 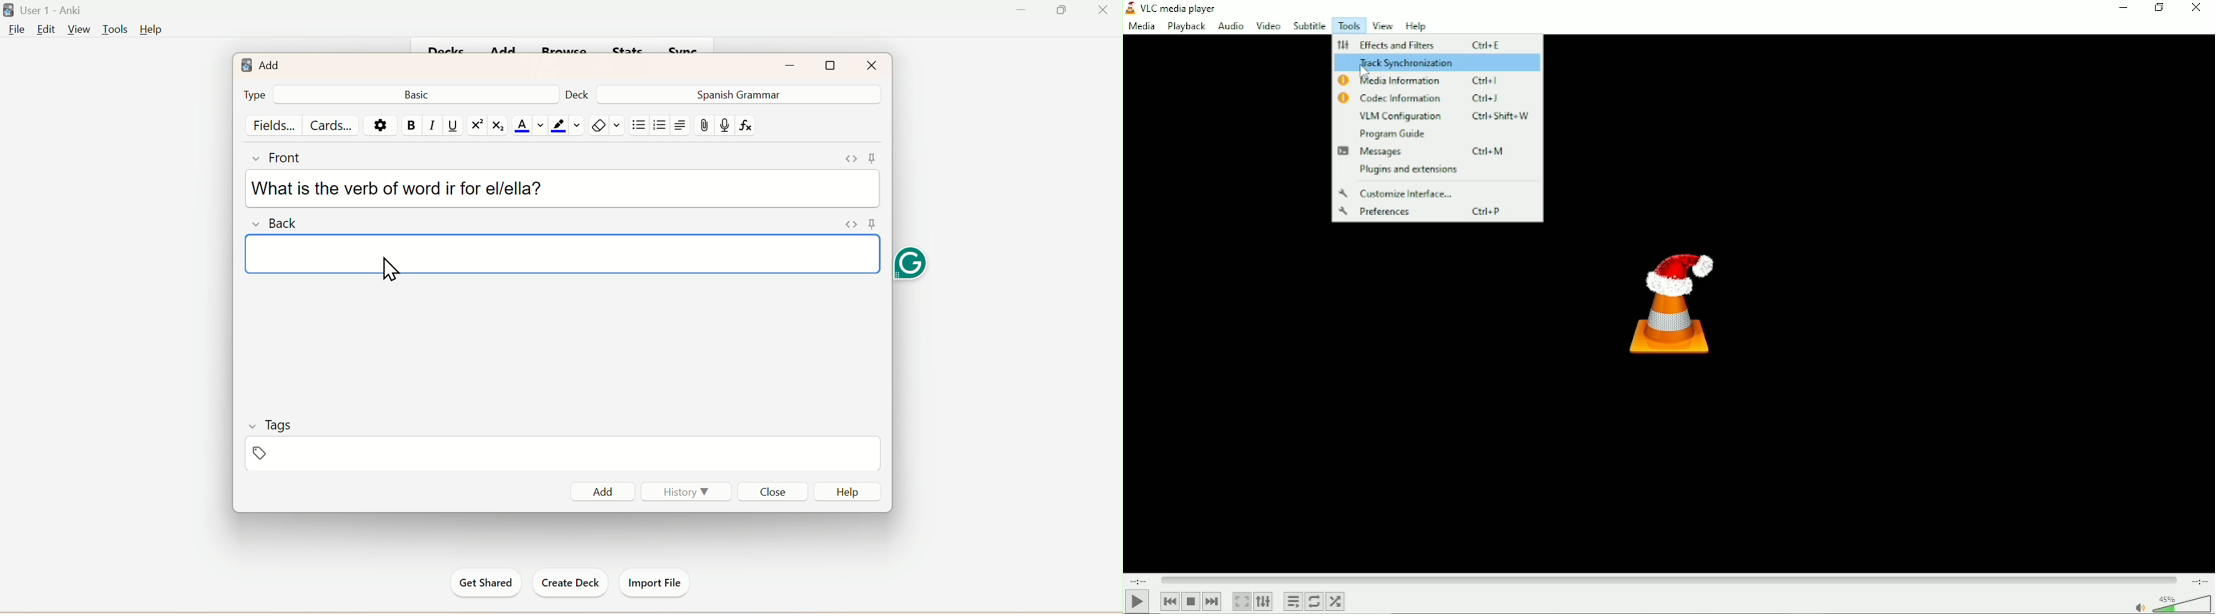 I want to click on Audio, so click(x=1228, y=27).